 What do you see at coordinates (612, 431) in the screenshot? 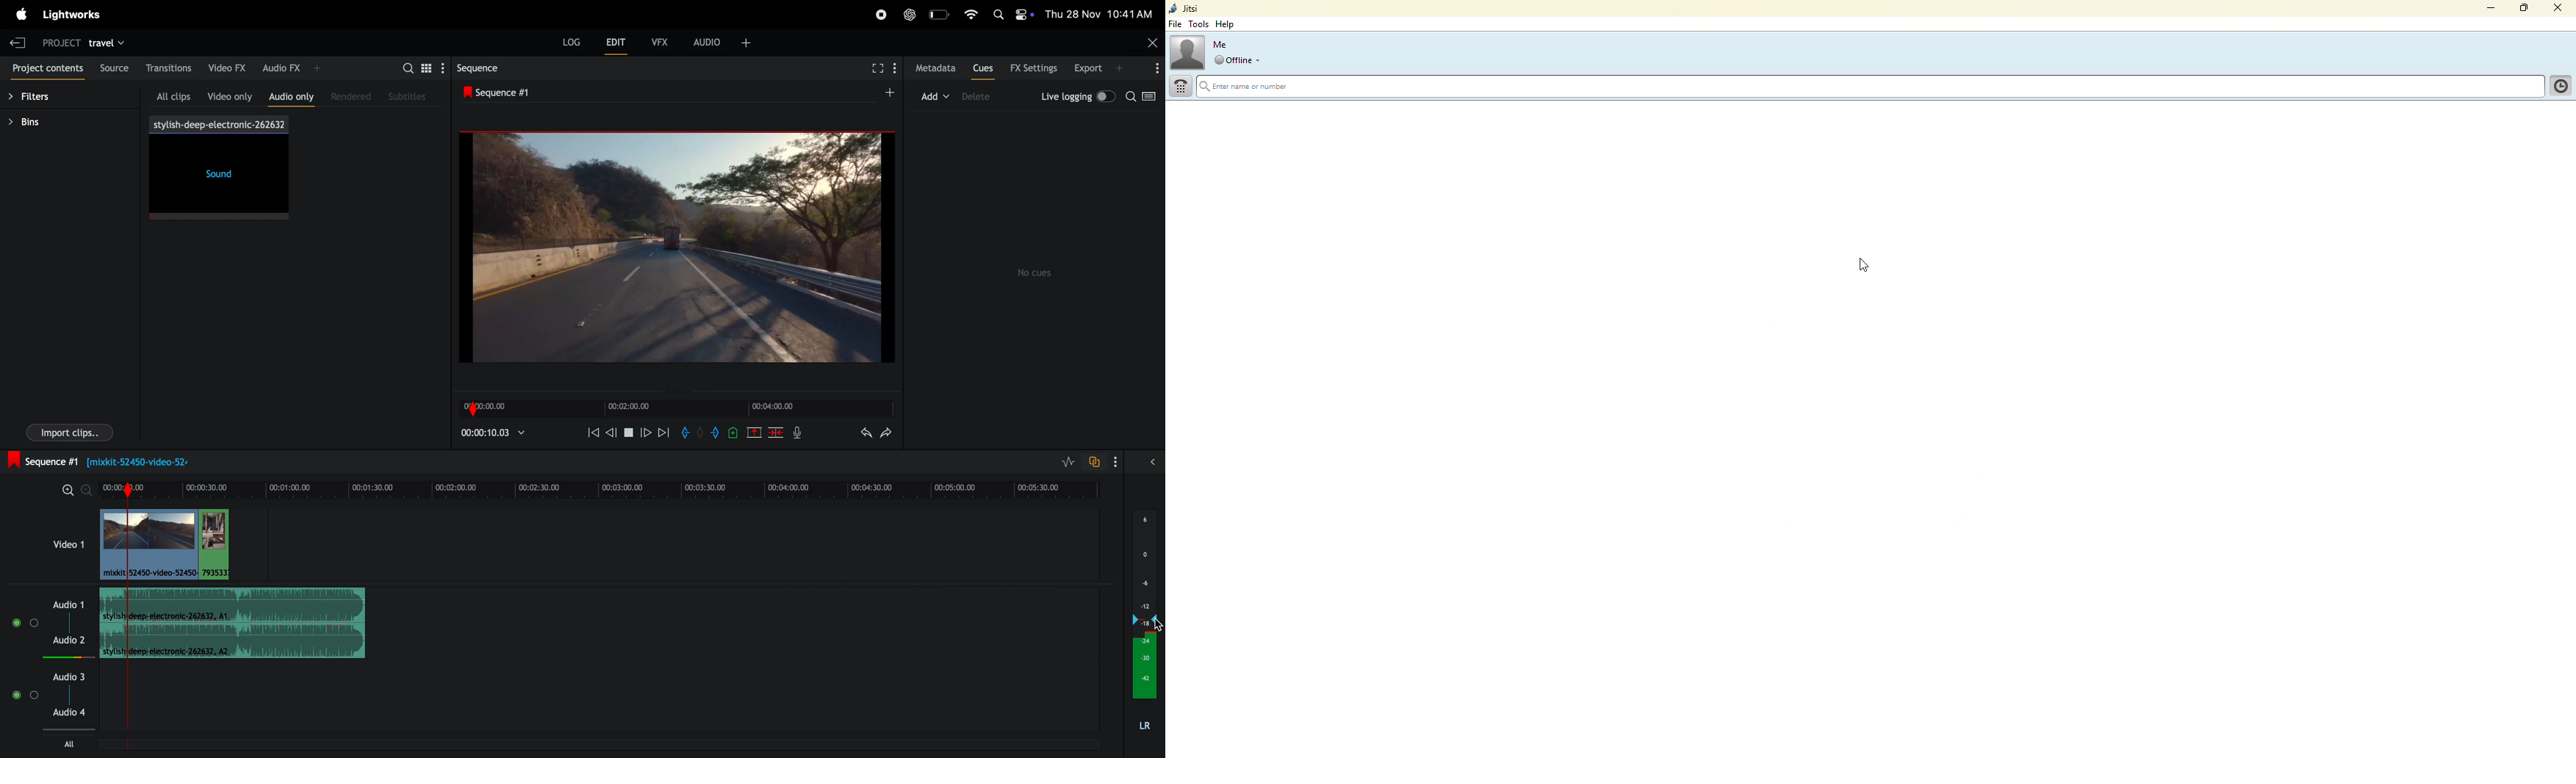
I see `nudge back one fame` at bounding box center [612, 431].